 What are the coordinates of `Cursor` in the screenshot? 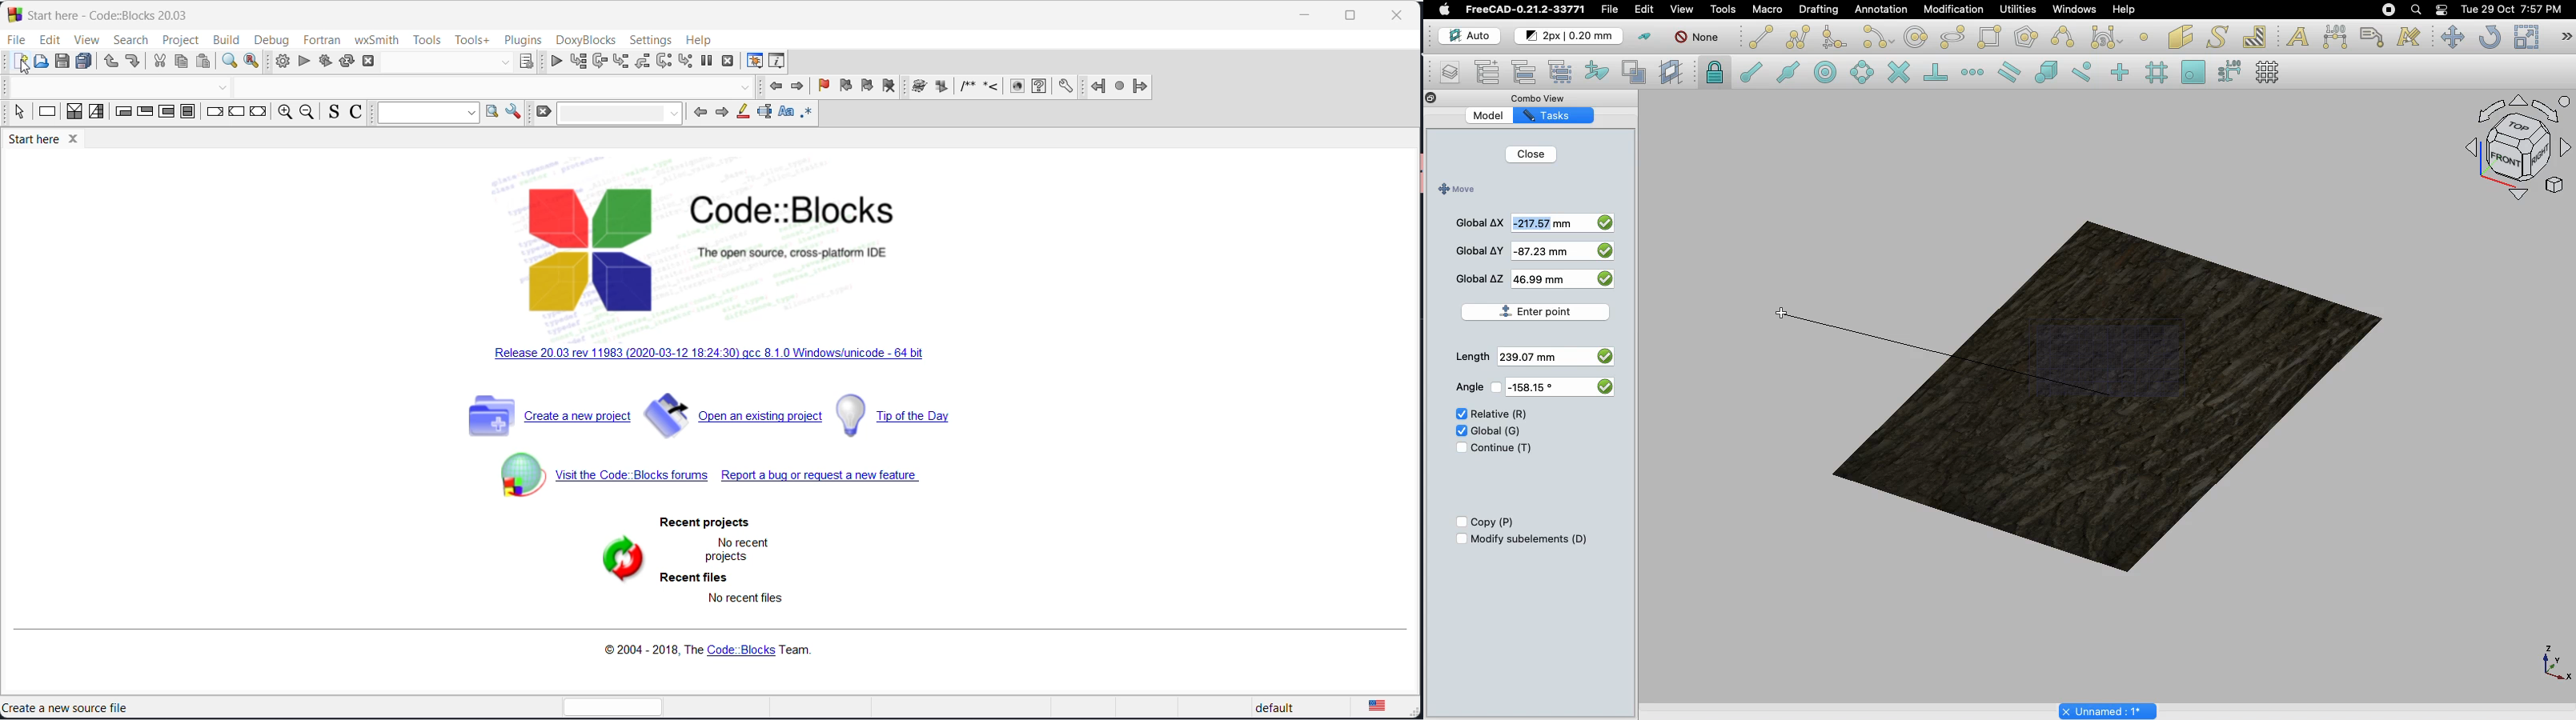 It's located at (1783, 314).